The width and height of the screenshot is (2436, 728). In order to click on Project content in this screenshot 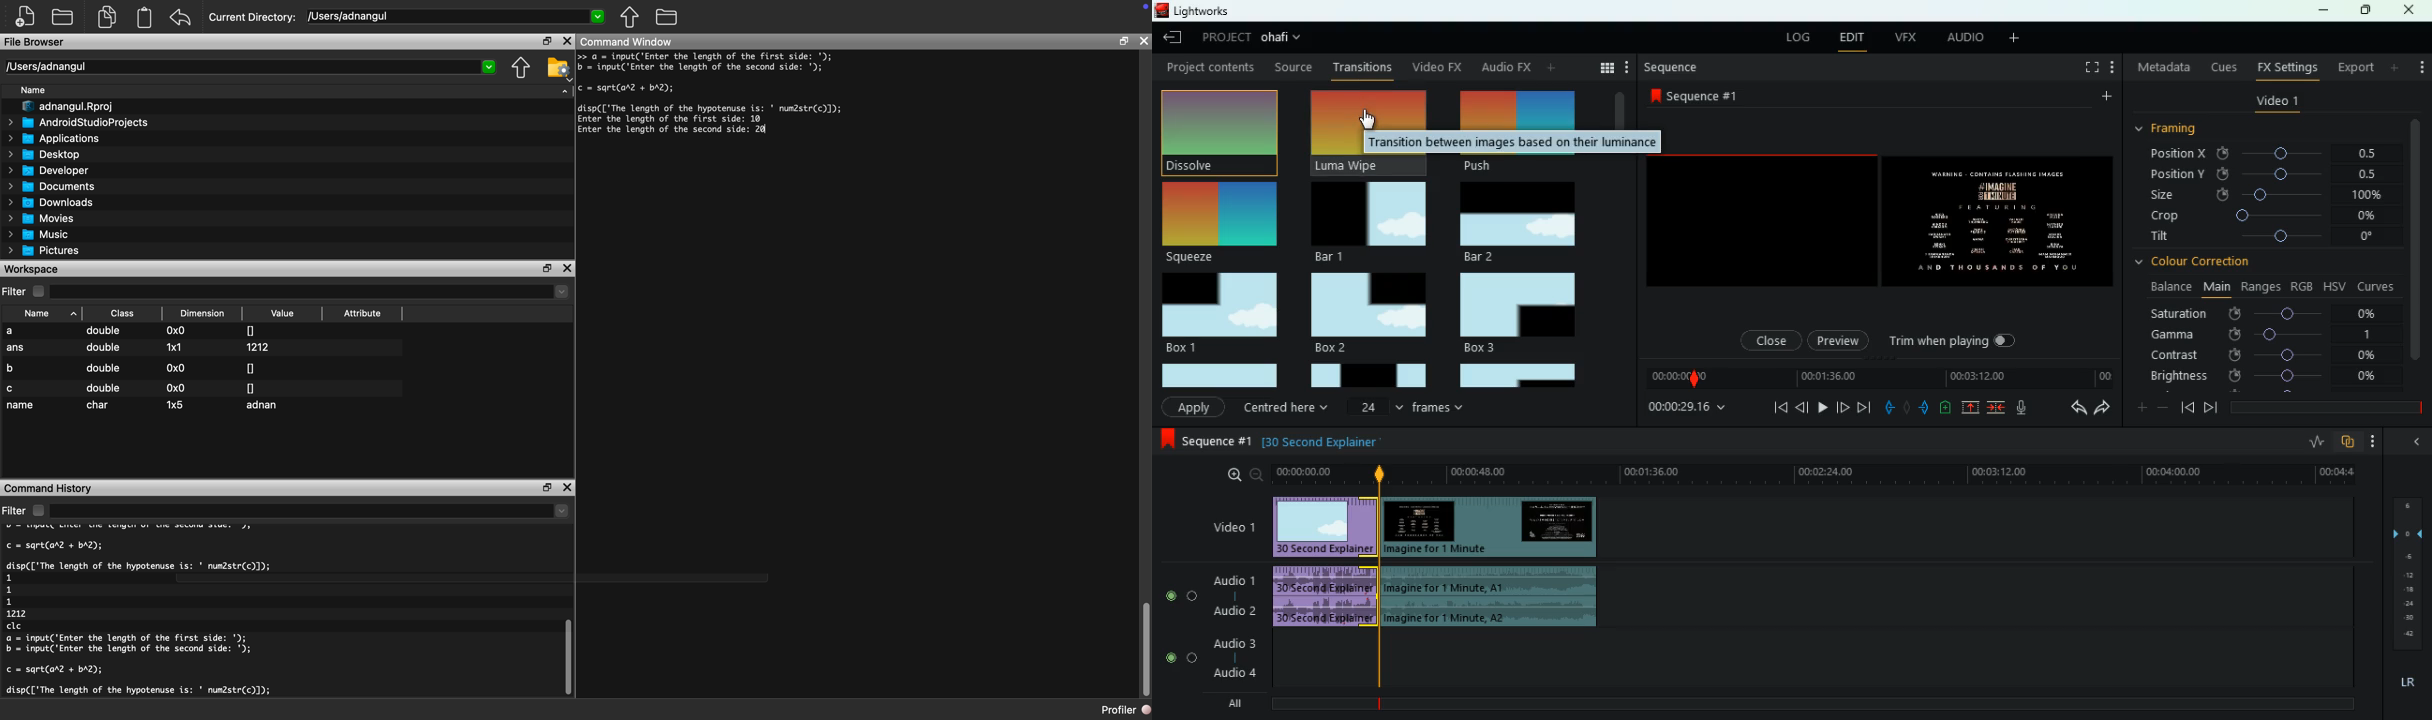, I will do `click(1209, 66)`.